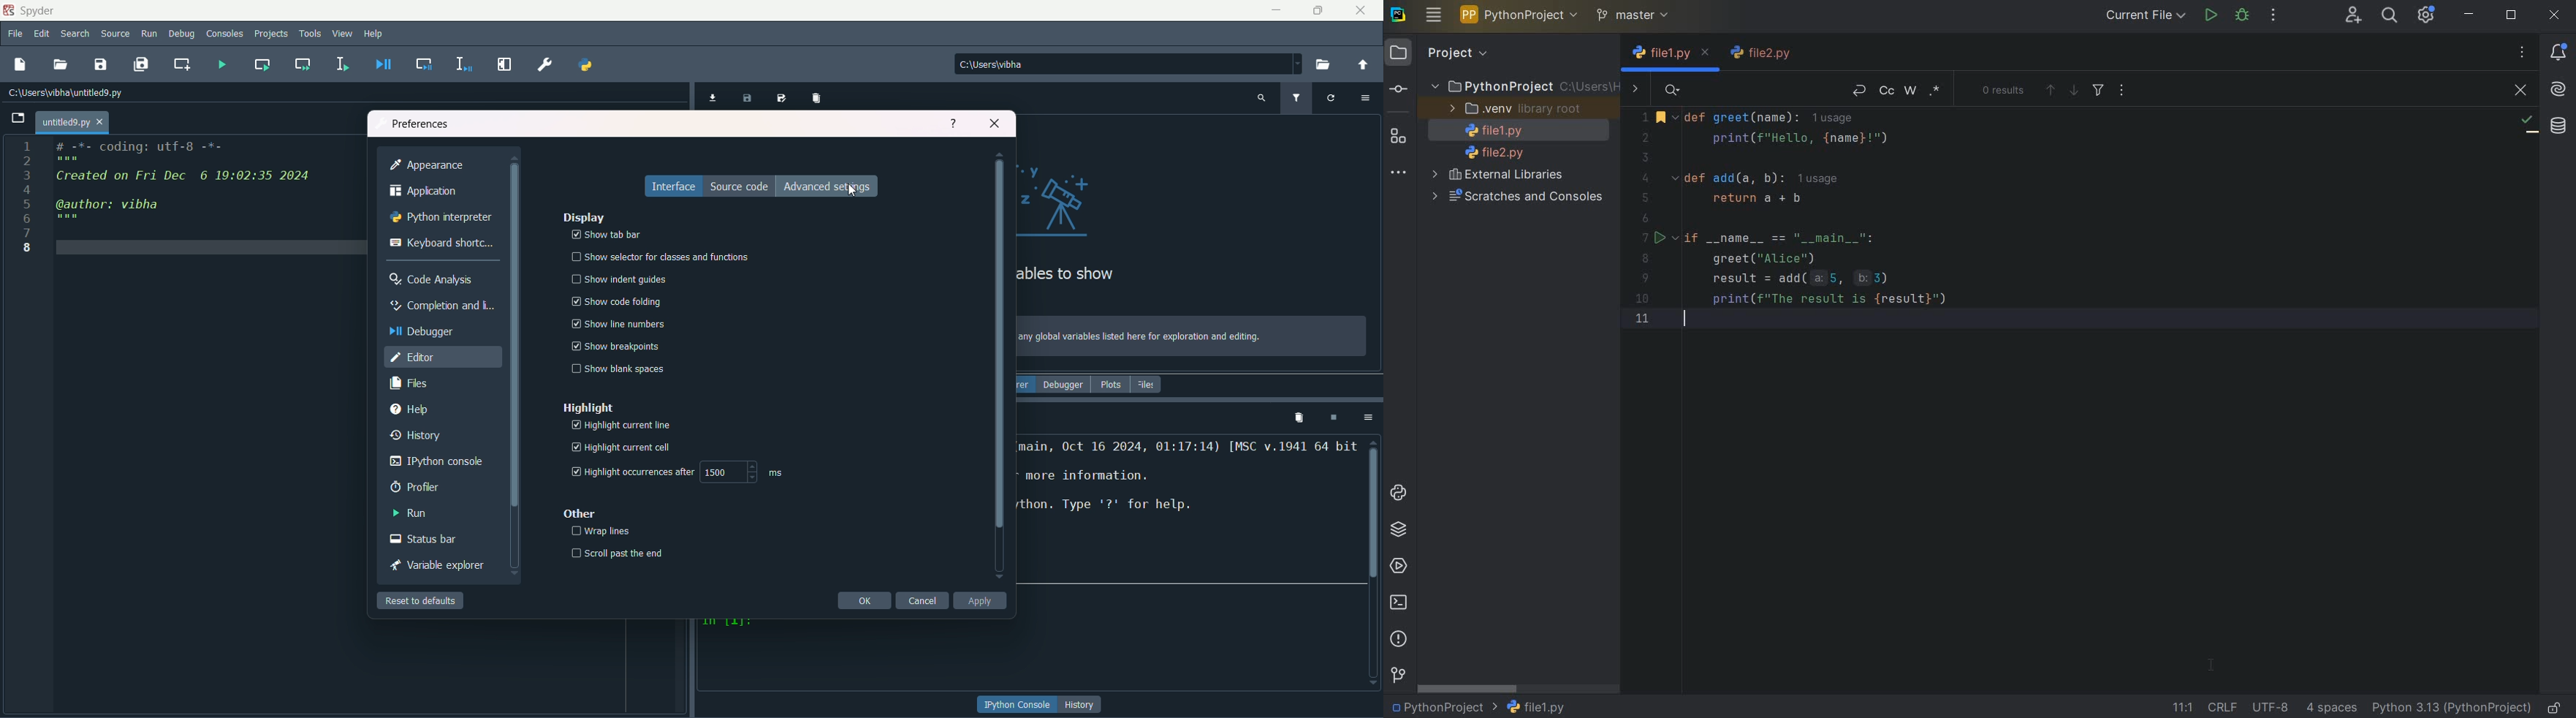  I want to click on import data, so click(711, 99).